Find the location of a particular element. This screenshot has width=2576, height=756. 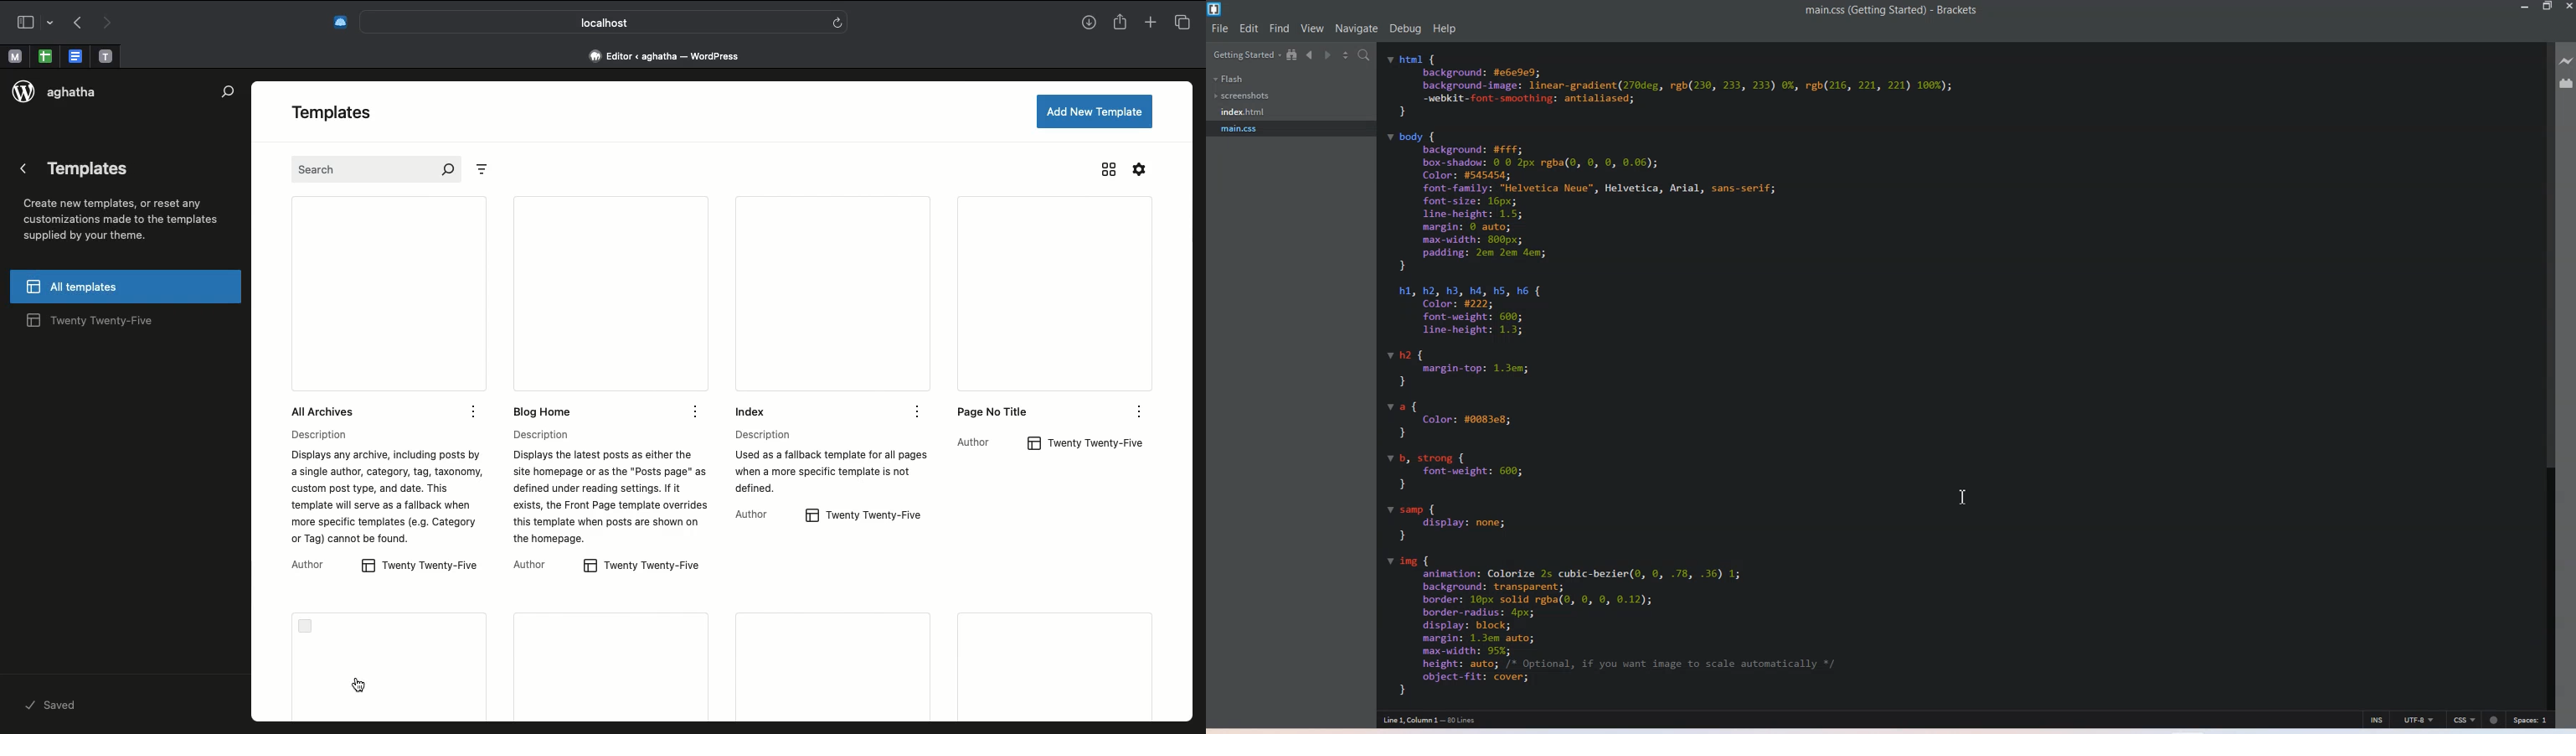

Add new tab is located at coordinates (1150, 19).